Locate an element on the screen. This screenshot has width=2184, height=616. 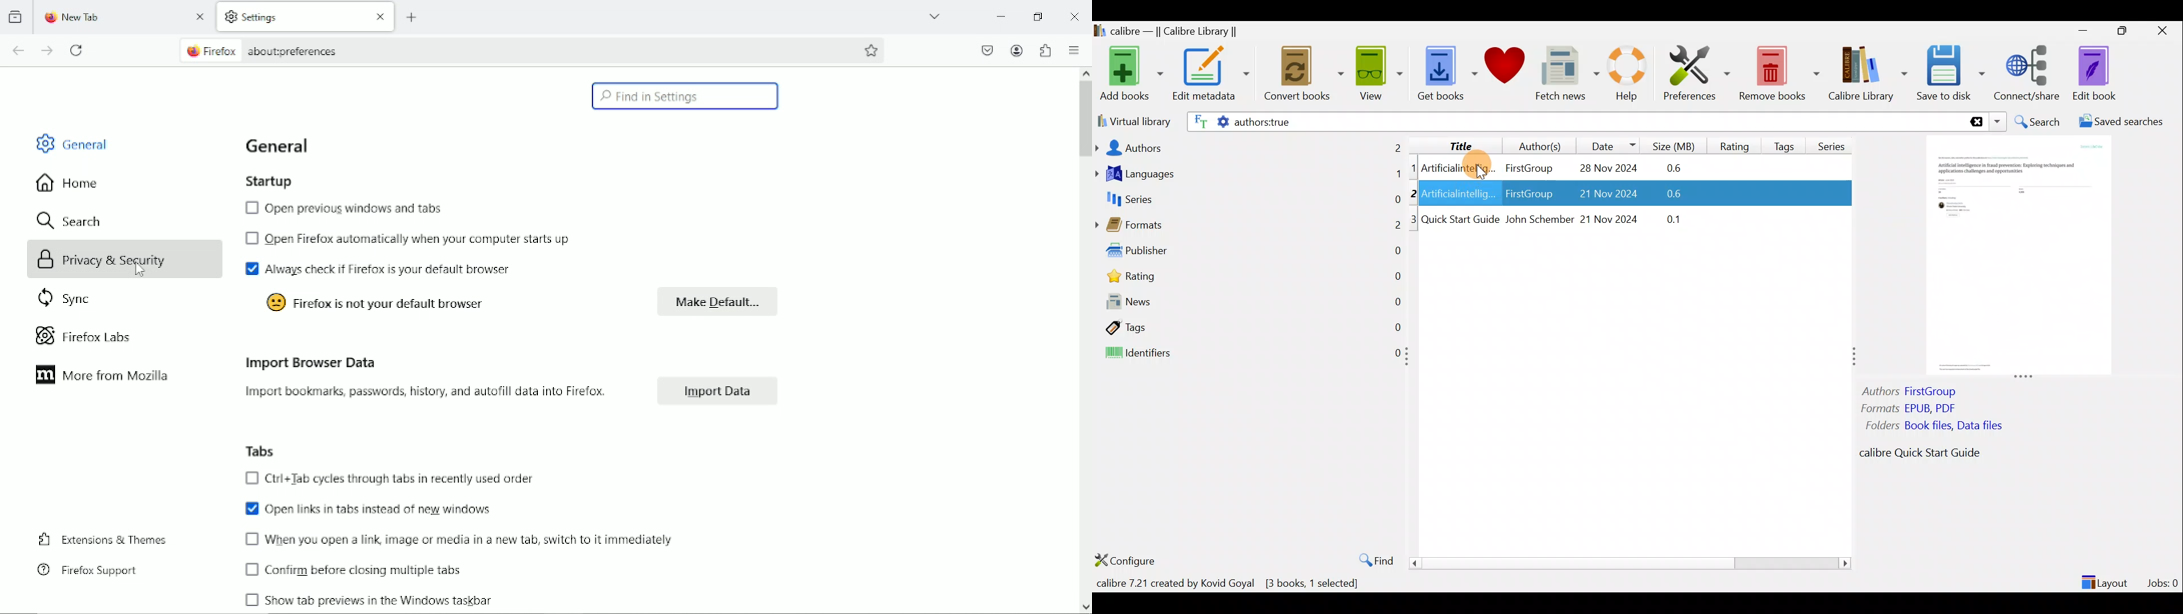
Clear search result is located at coordinates (1975, 122).